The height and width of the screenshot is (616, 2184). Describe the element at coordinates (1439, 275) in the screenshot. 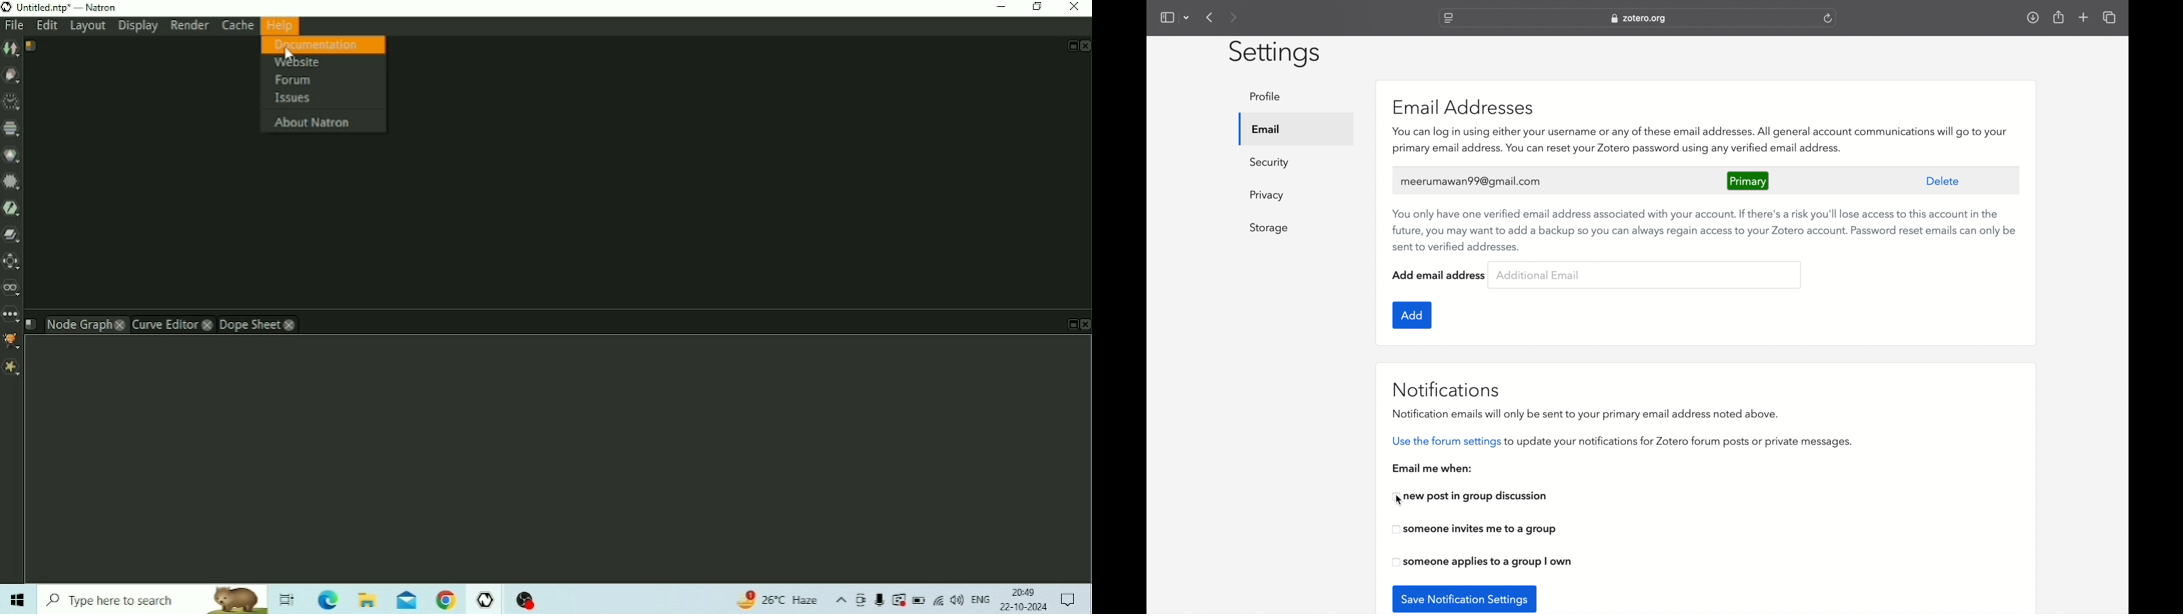

I see `add email address` at that location.